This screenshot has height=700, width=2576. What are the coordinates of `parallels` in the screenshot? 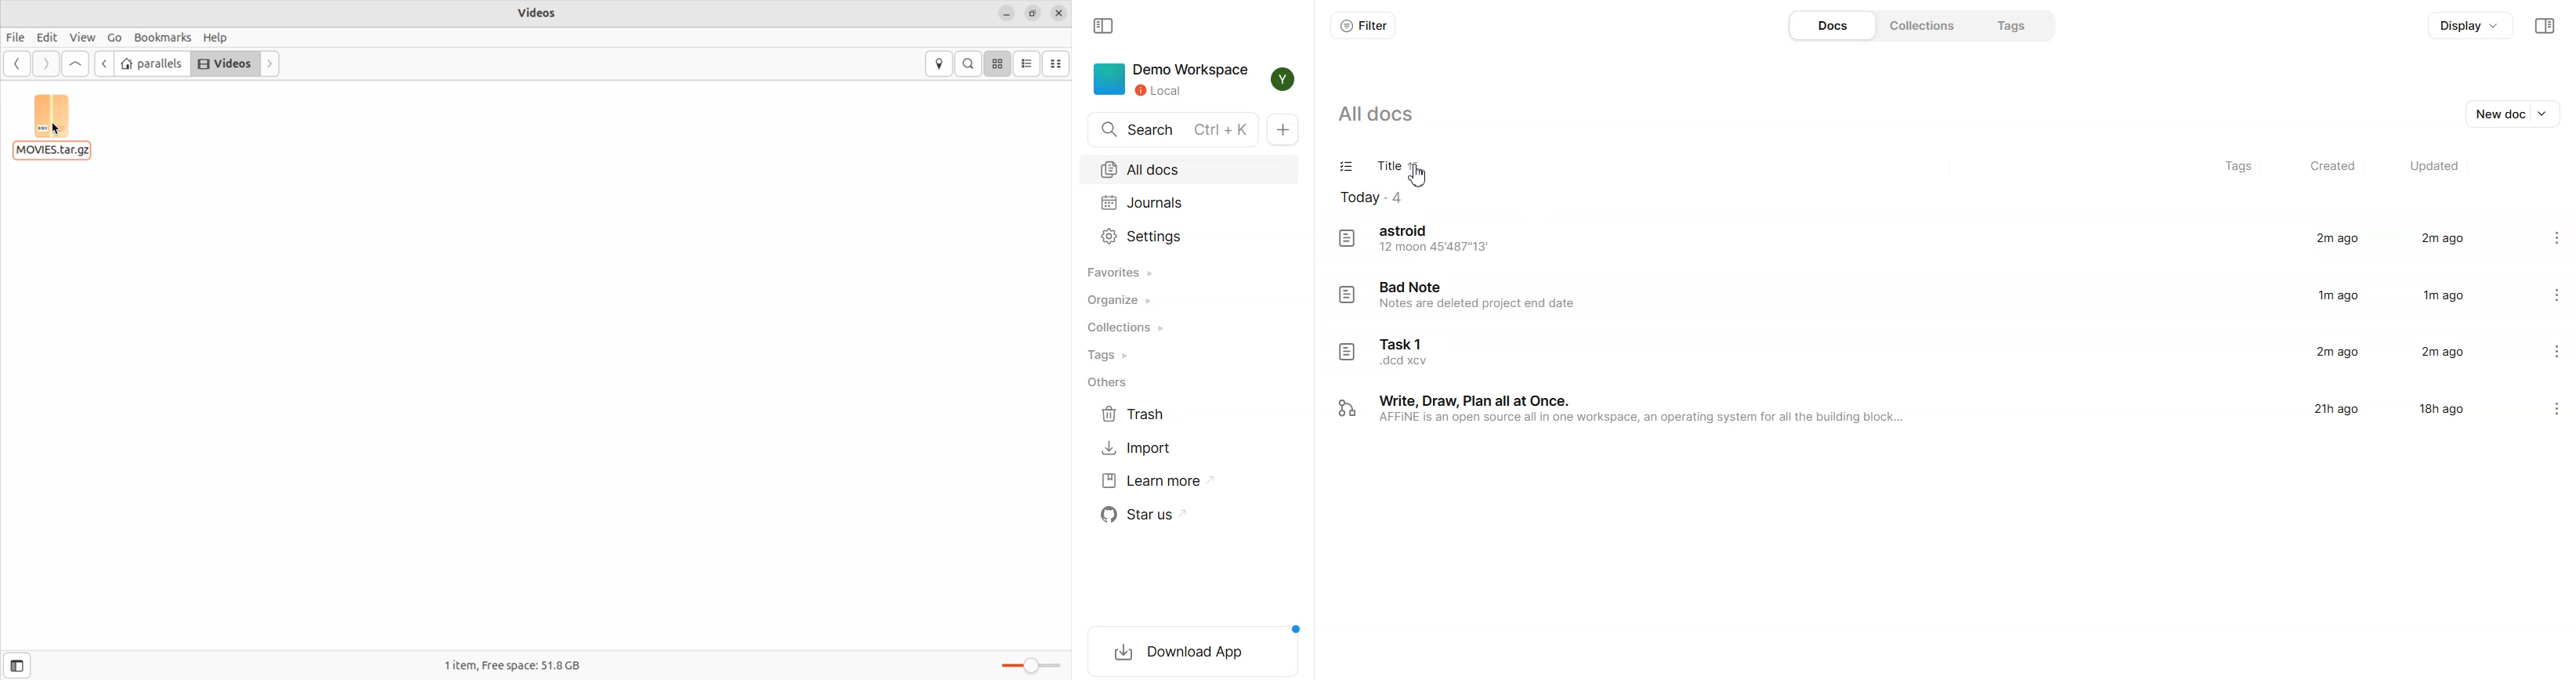 It's located at (152, 64).